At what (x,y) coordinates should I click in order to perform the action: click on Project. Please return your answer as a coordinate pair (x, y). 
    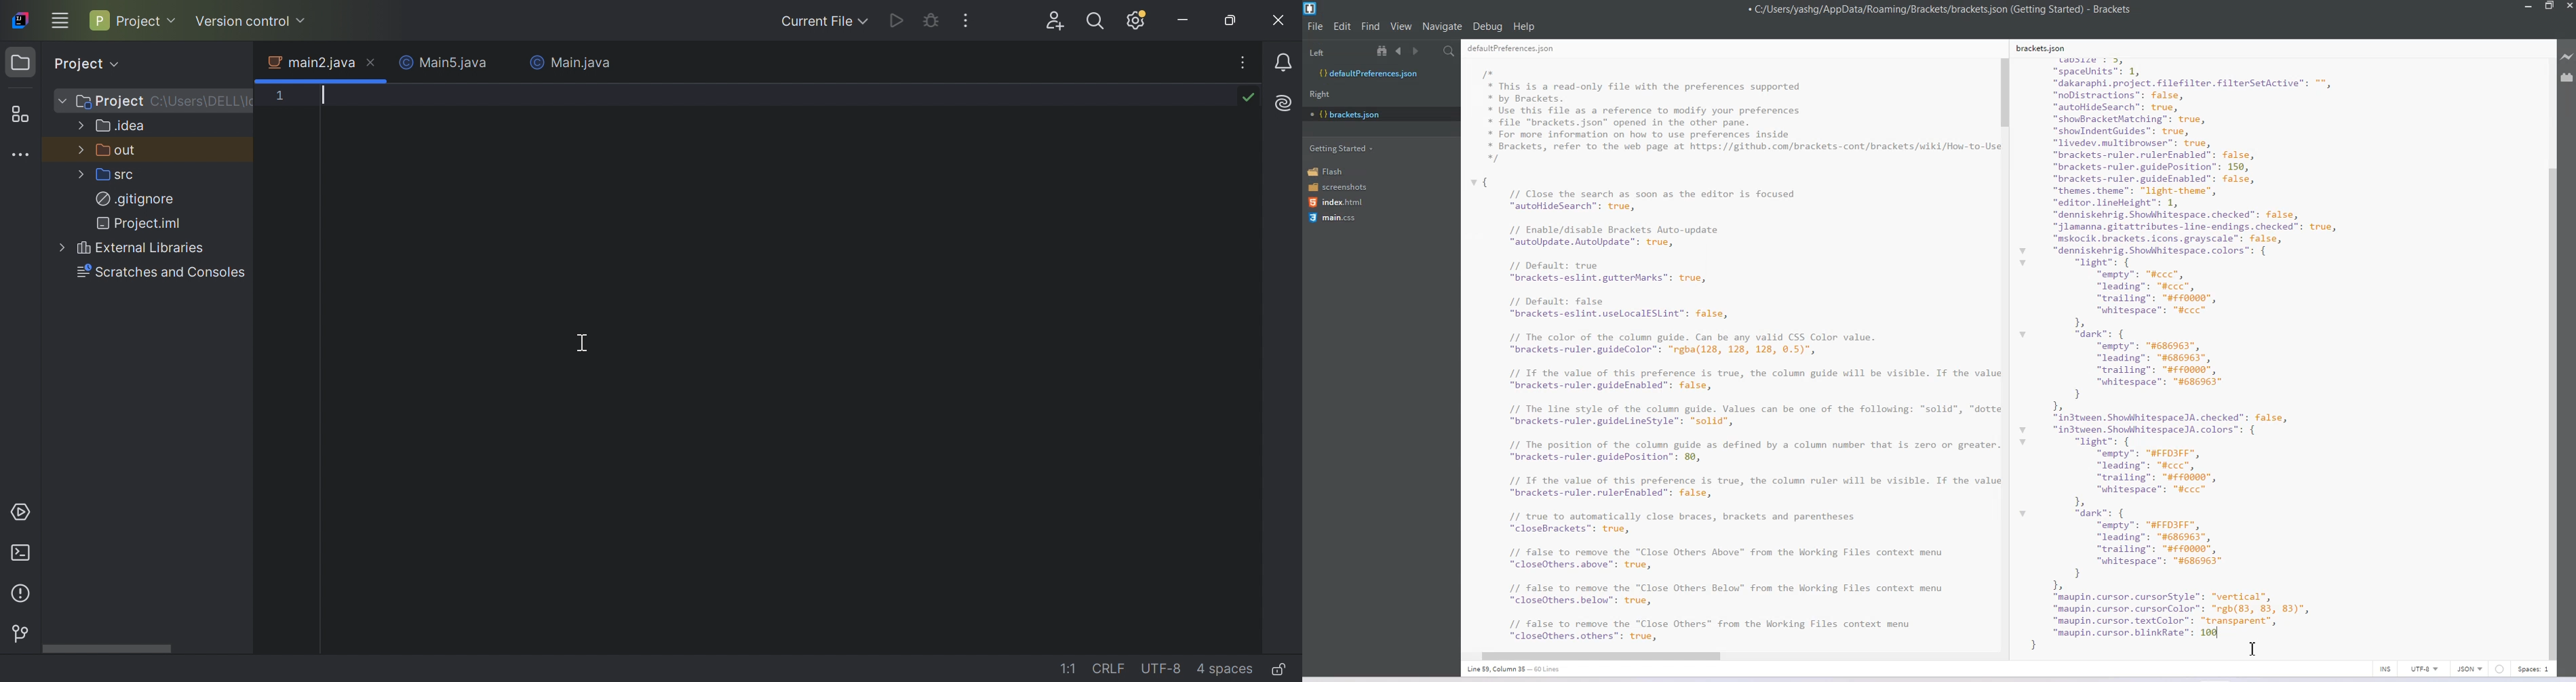
    Looking at the image, I should click on (134, 19).